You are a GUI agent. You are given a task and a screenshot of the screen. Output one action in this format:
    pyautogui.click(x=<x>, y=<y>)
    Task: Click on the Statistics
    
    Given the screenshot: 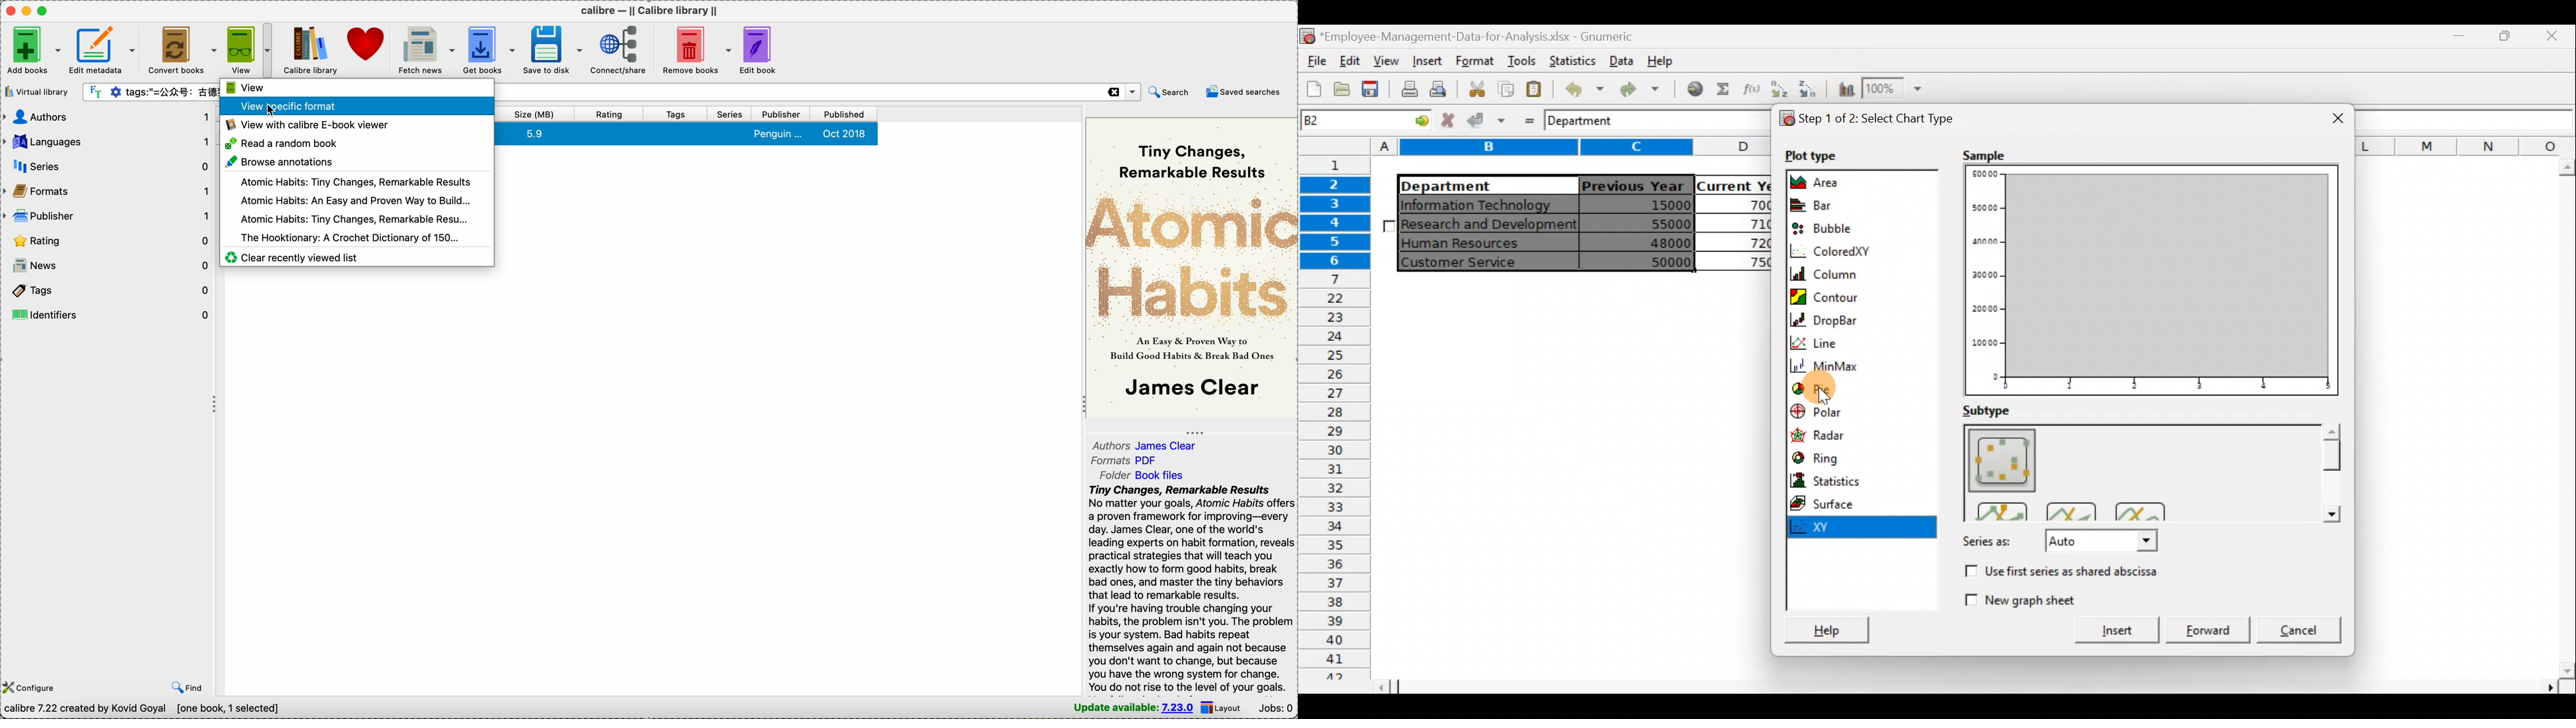 What is the action you would take?
    pyautogui.click(x=1850, y=480)
    